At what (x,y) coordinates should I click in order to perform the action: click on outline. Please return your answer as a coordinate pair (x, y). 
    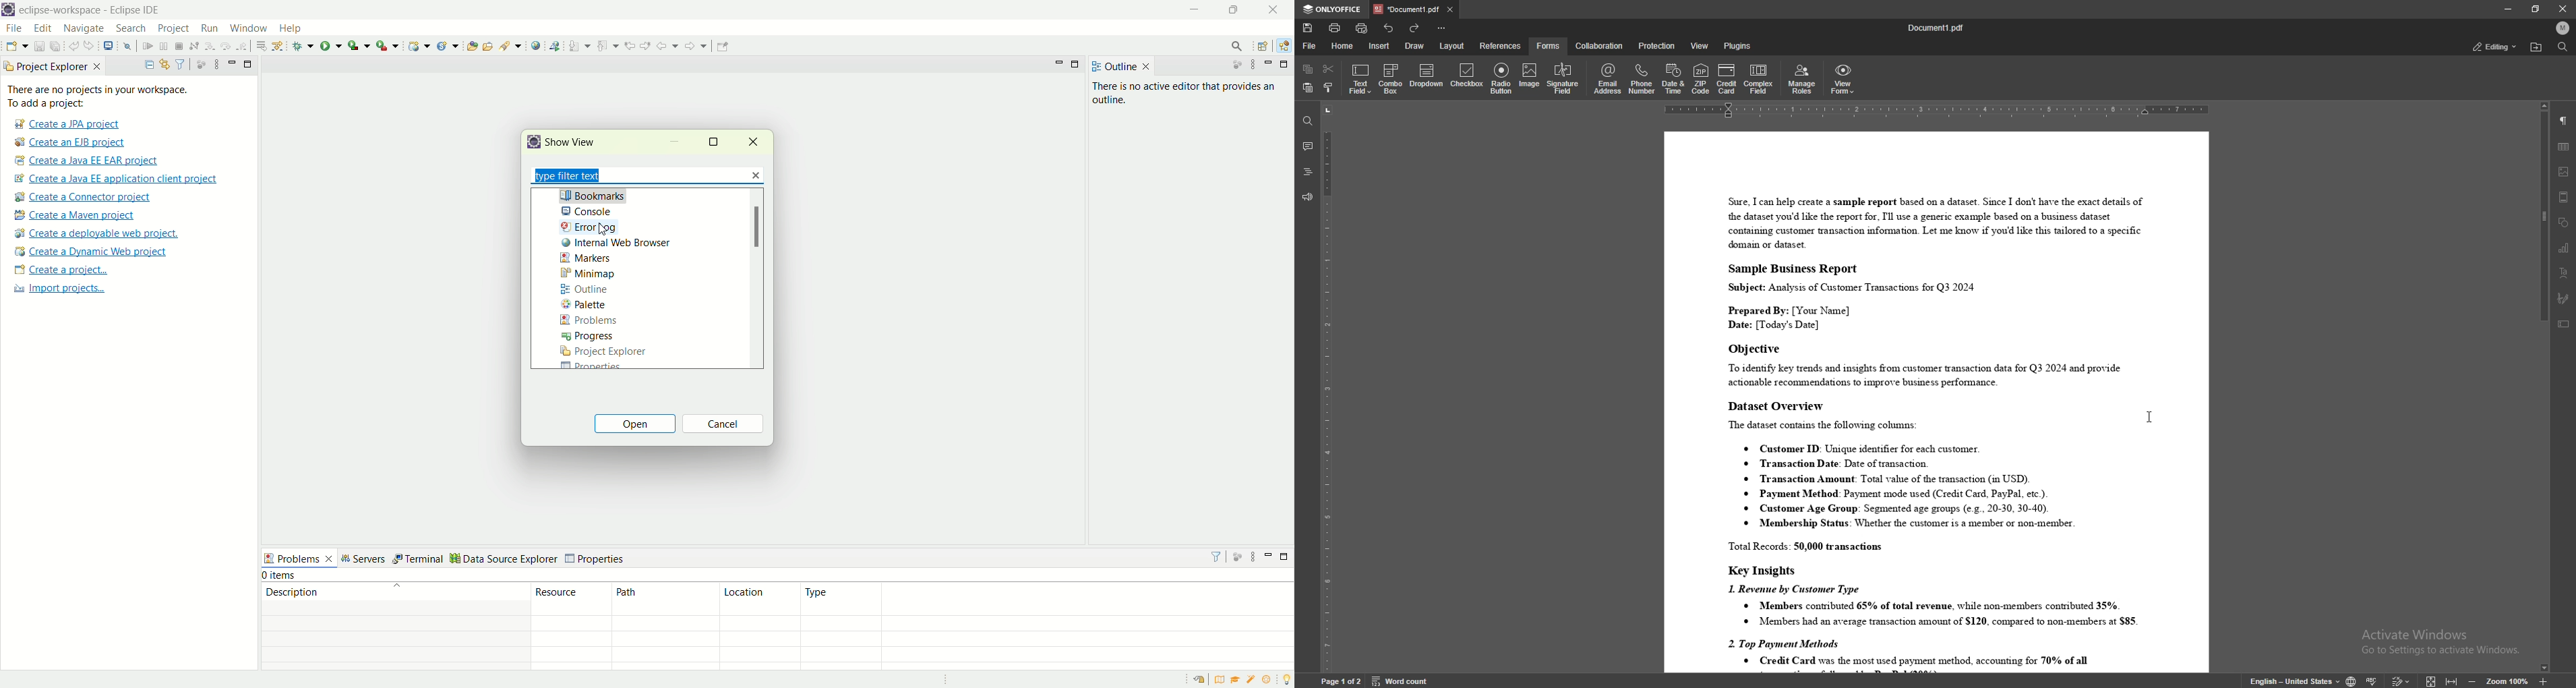
    Looking at the image, I should click on (587, 291).